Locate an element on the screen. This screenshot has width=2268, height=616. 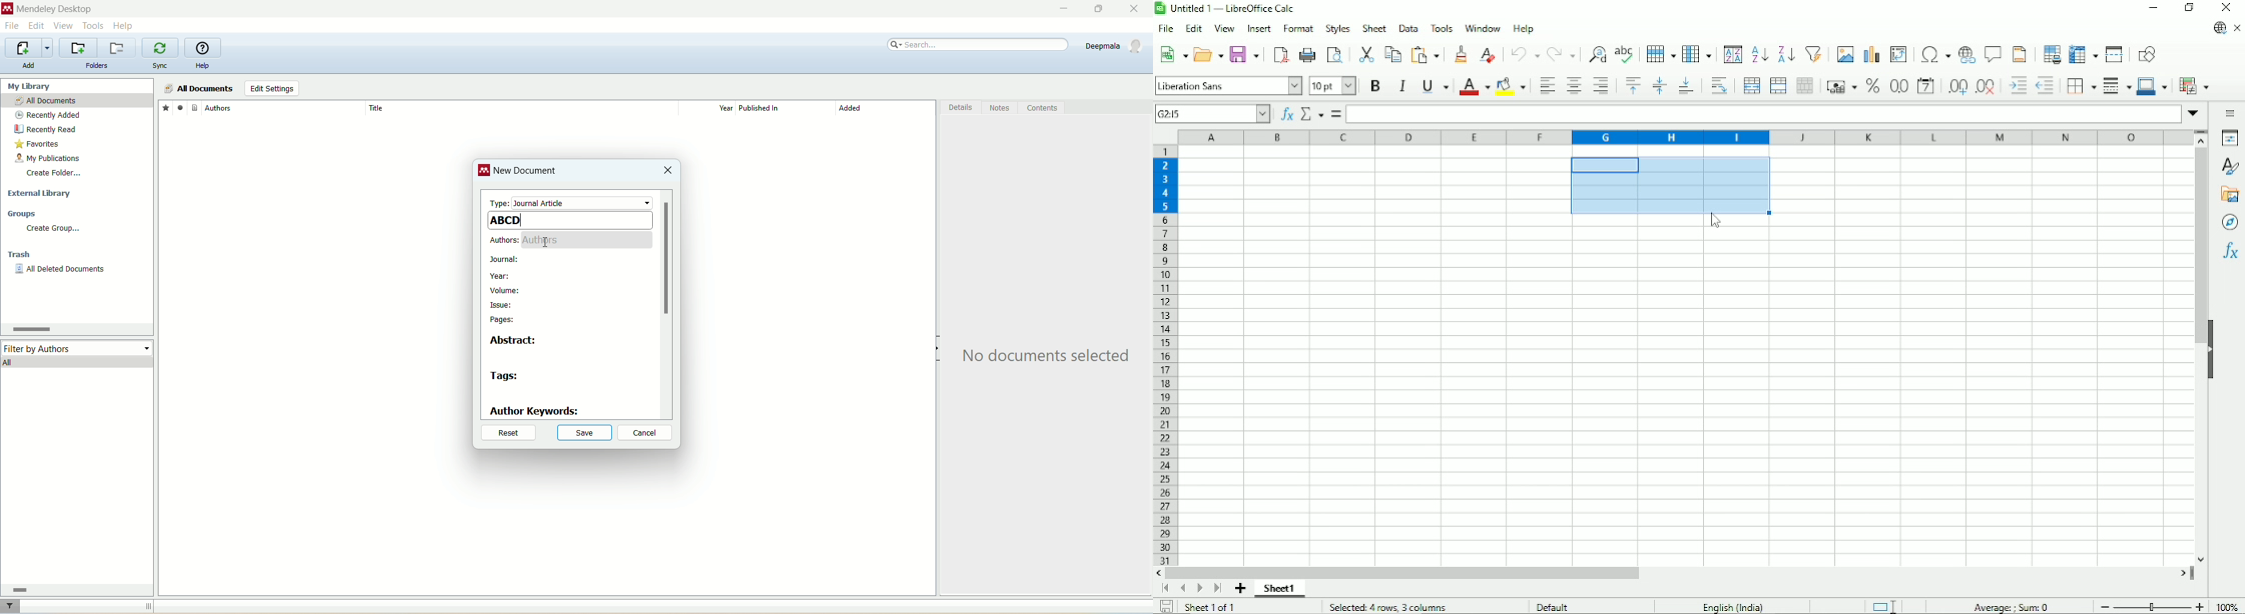
reset is located at coordinates (507, 434).